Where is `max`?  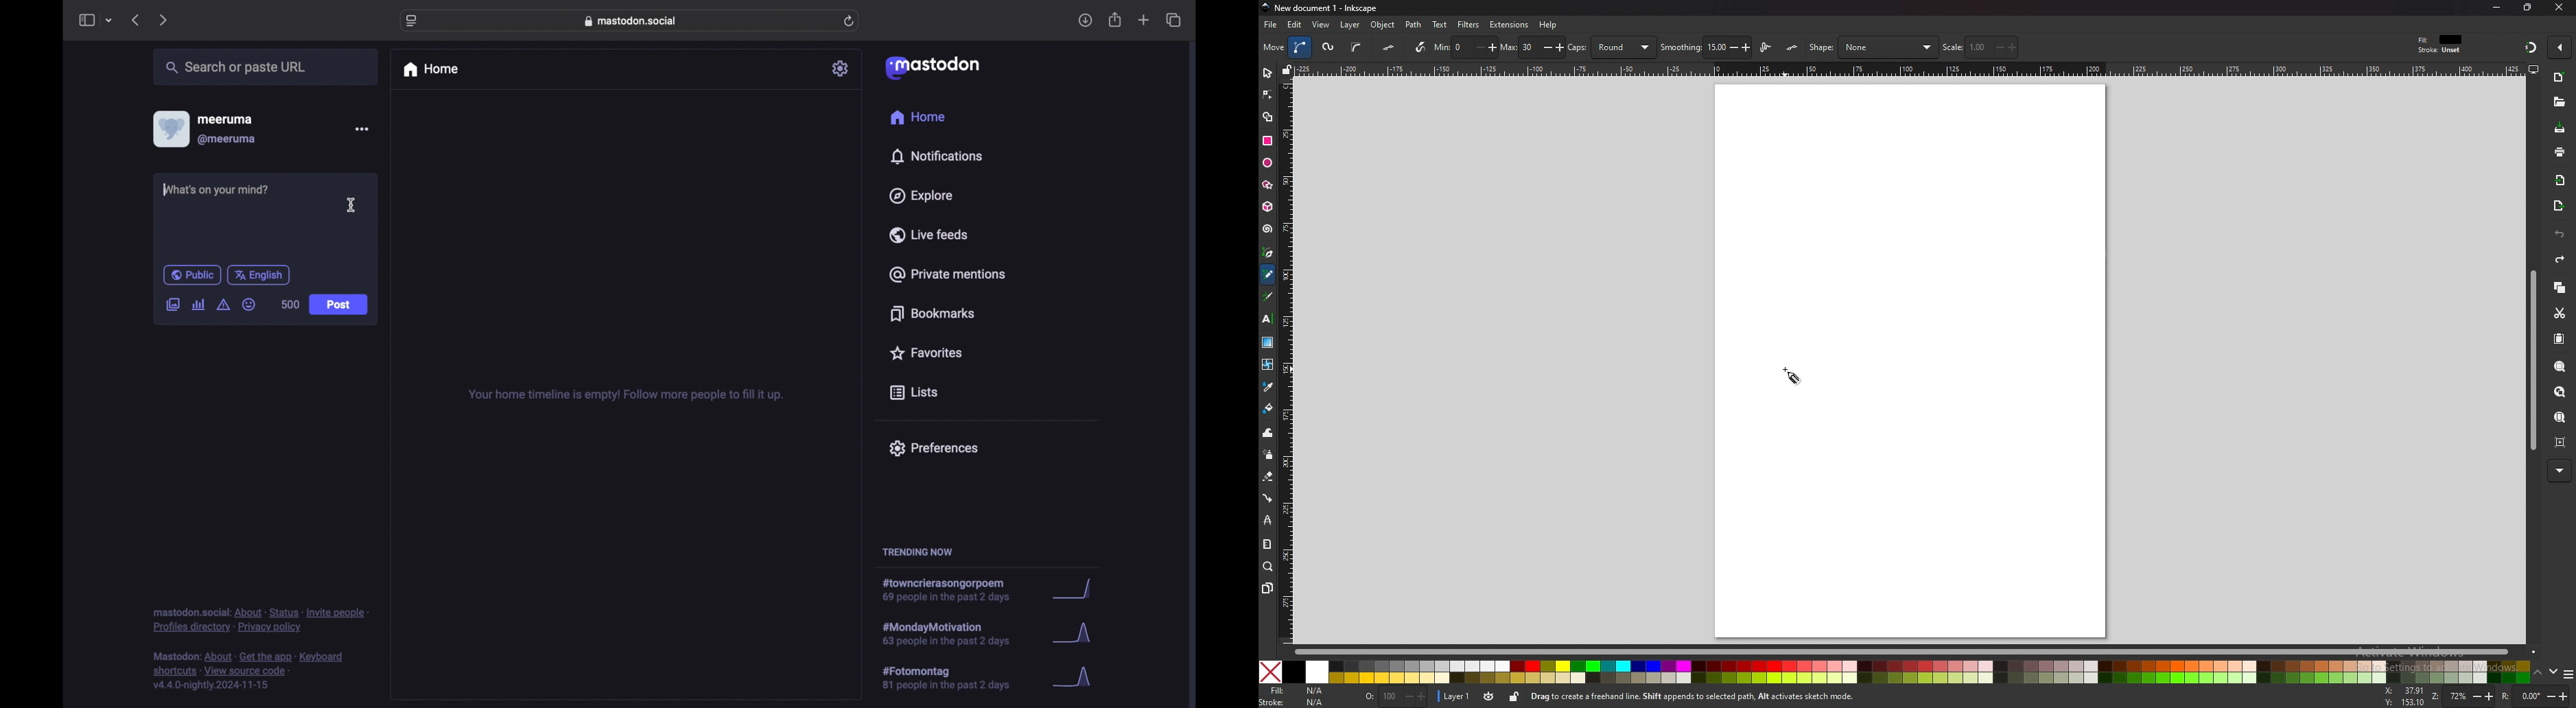
max is located at coordinates (1533, 46).